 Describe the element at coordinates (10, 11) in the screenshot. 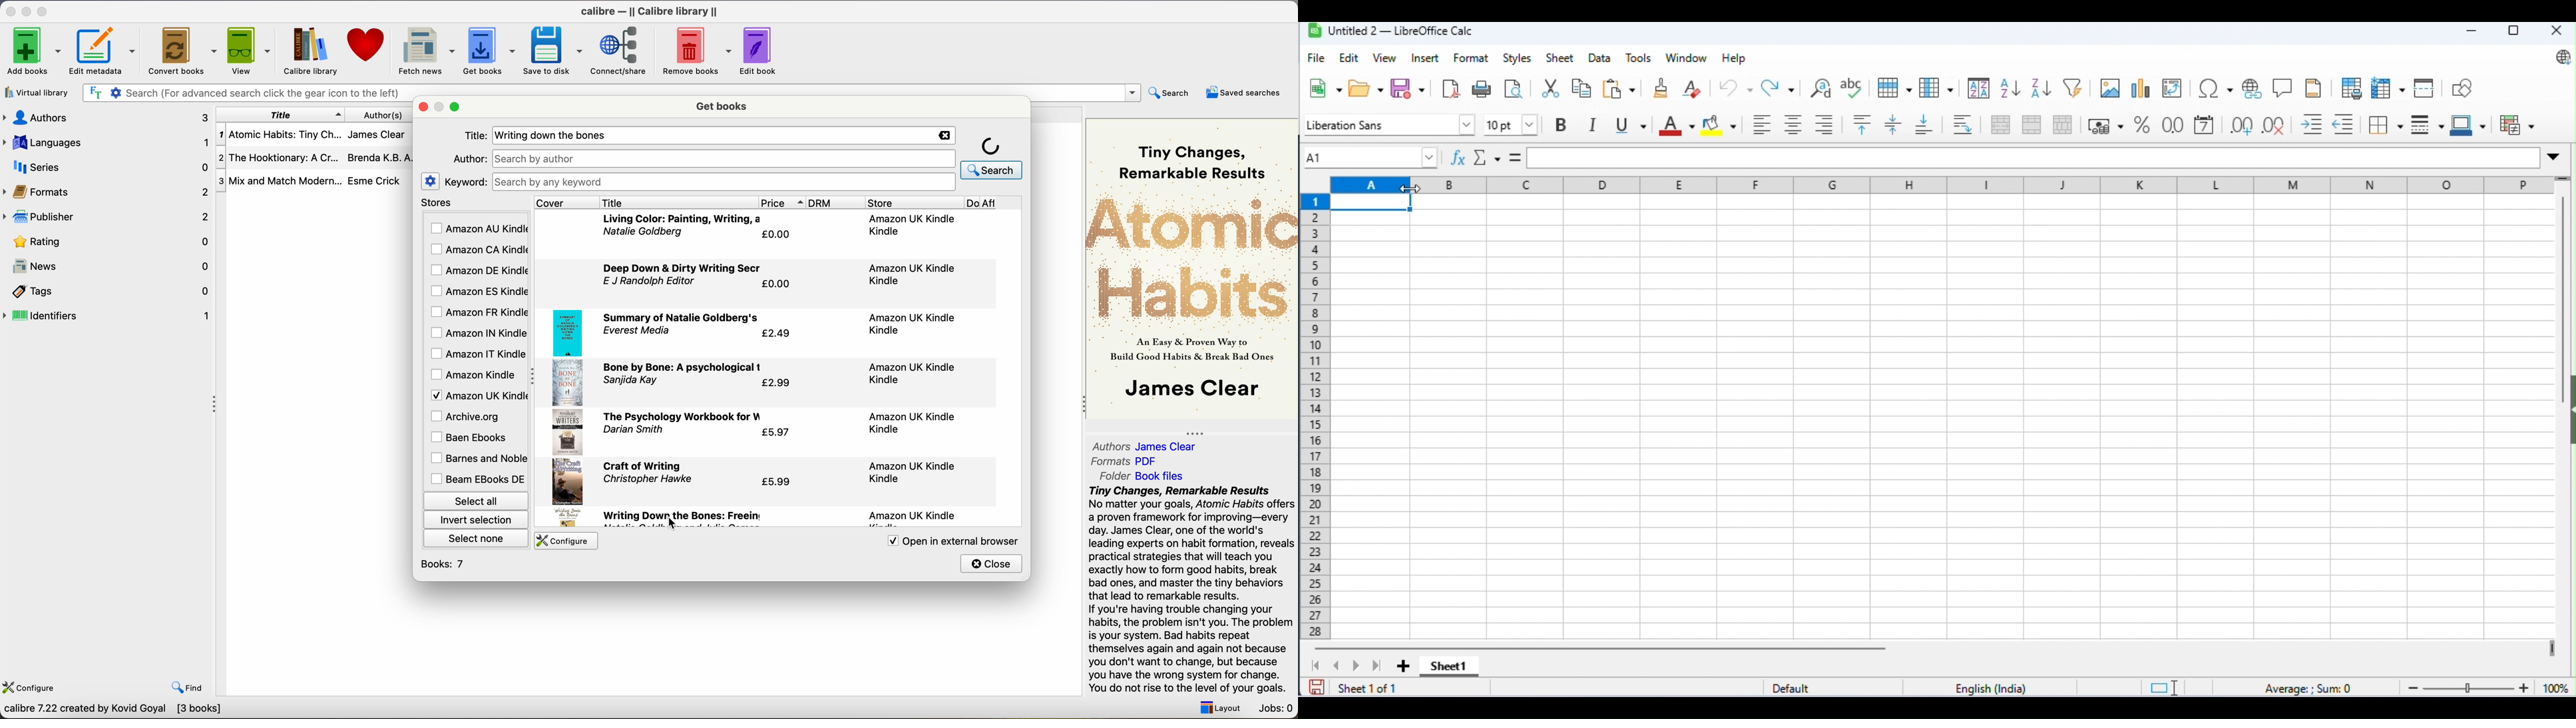

I see `close` at that location.